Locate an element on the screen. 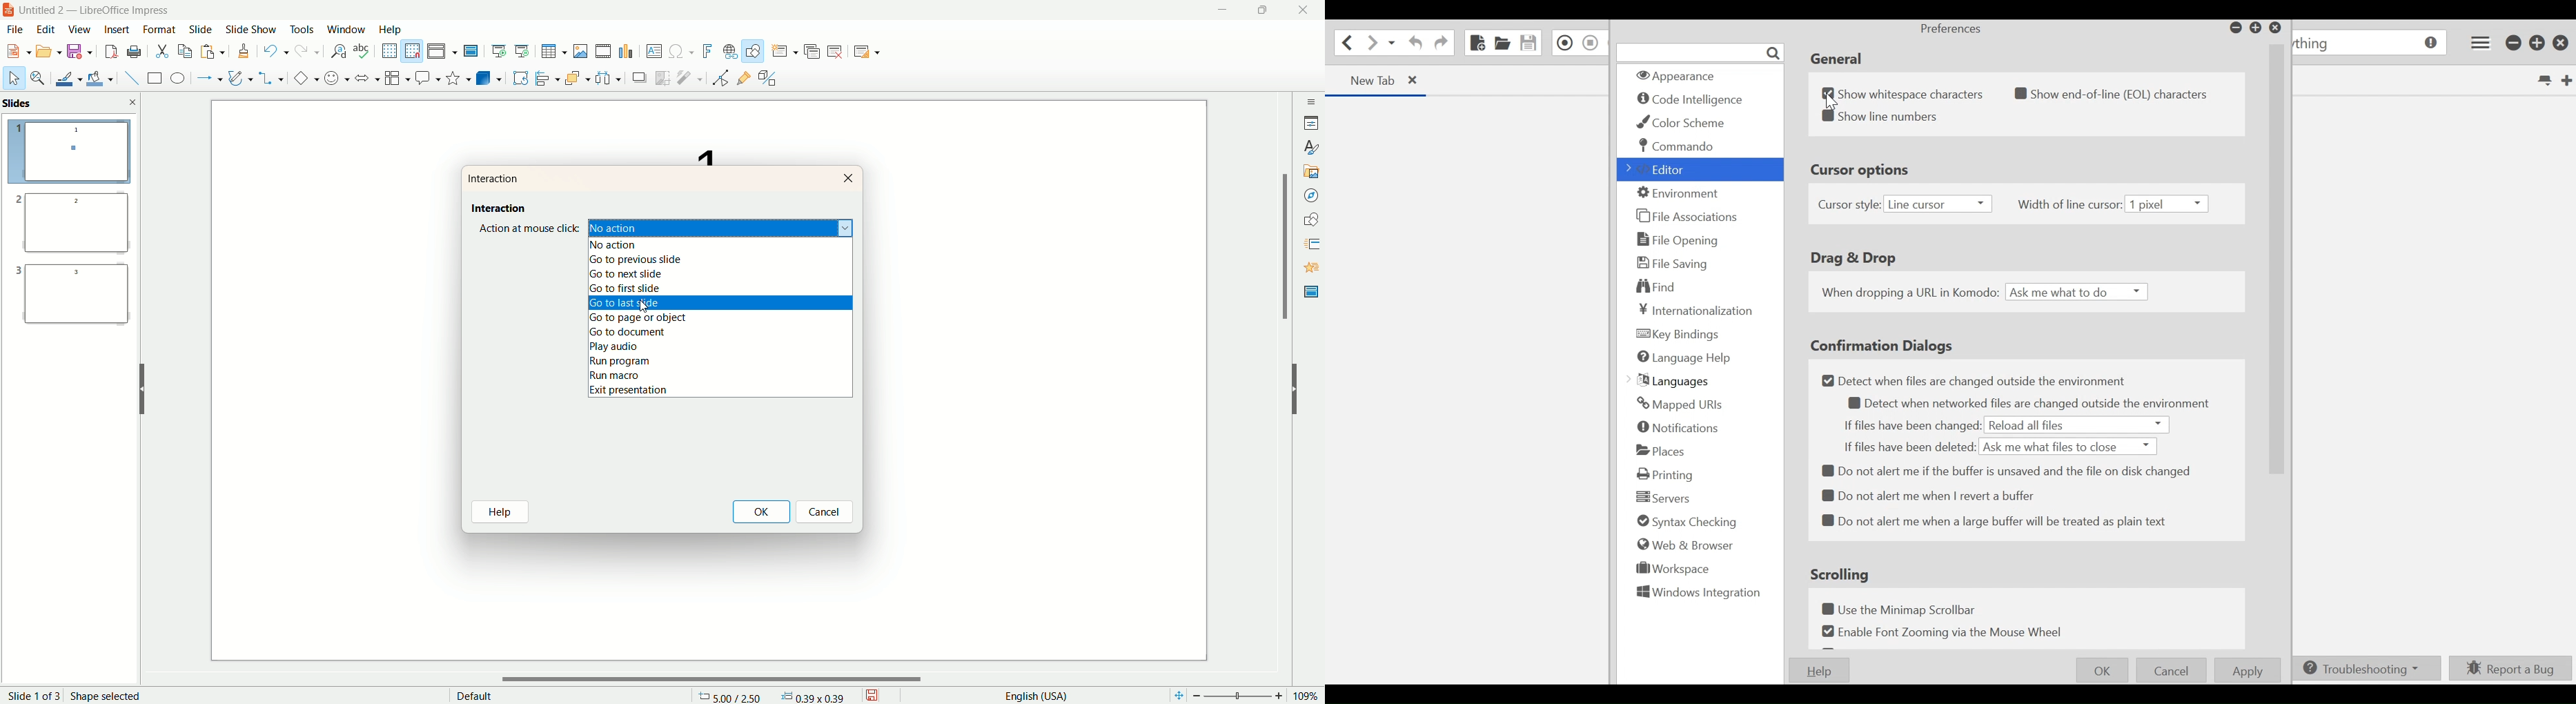  fontwork text is located at coordinates (705, 50).